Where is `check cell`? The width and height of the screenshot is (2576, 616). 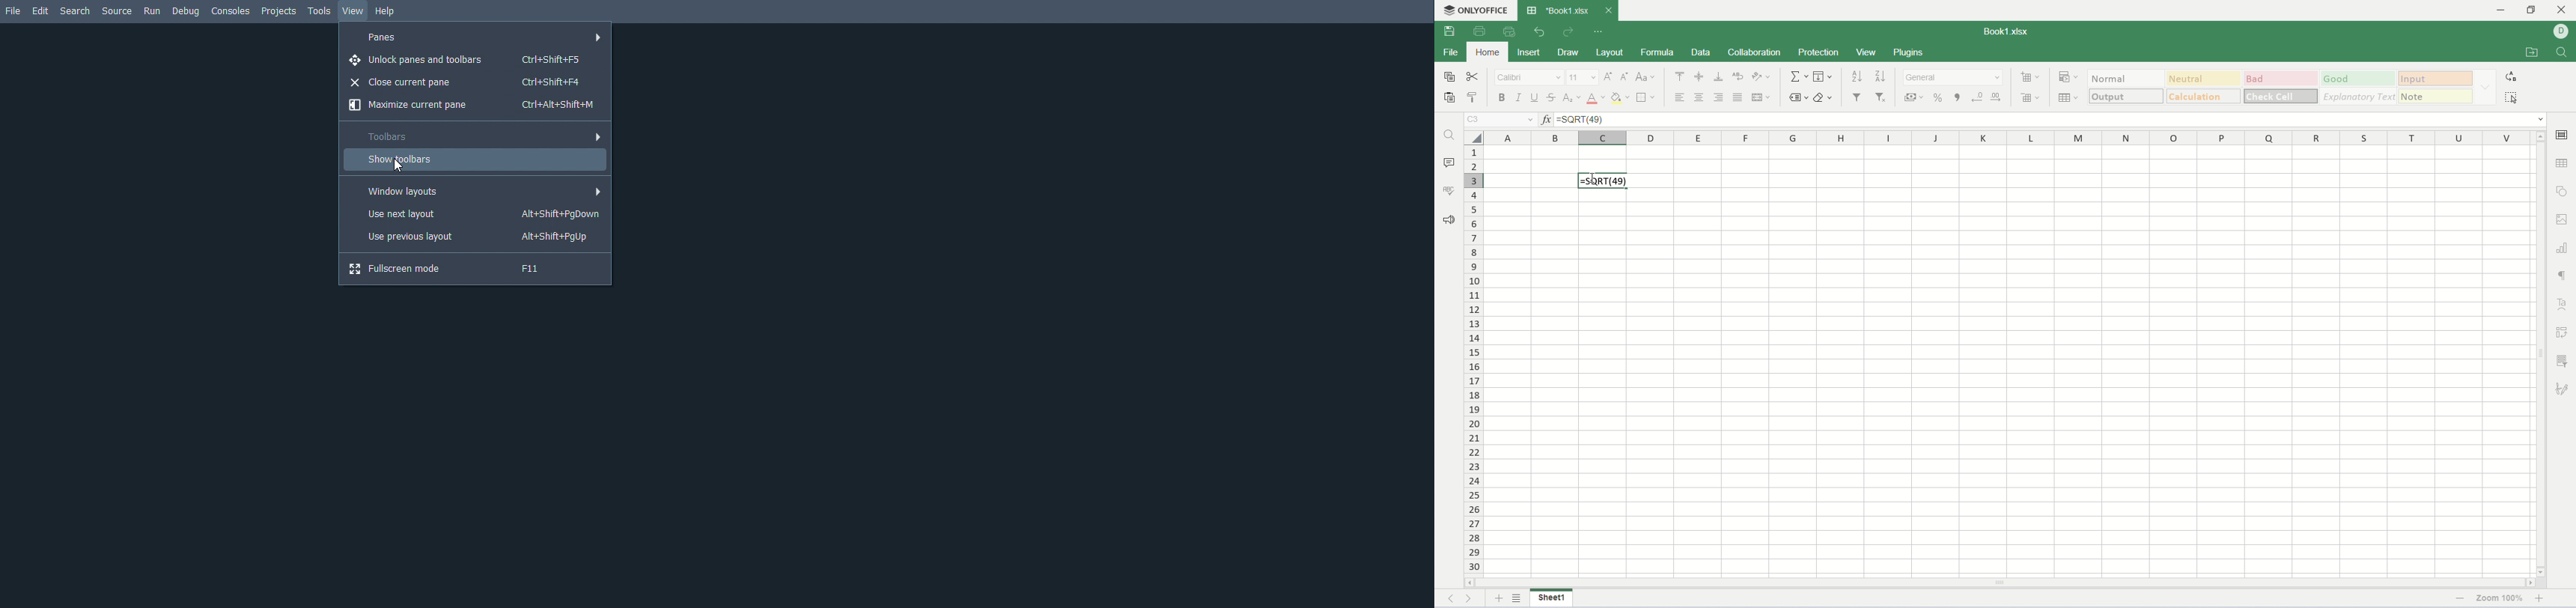 check cell is located at coordinates (2281, 96).